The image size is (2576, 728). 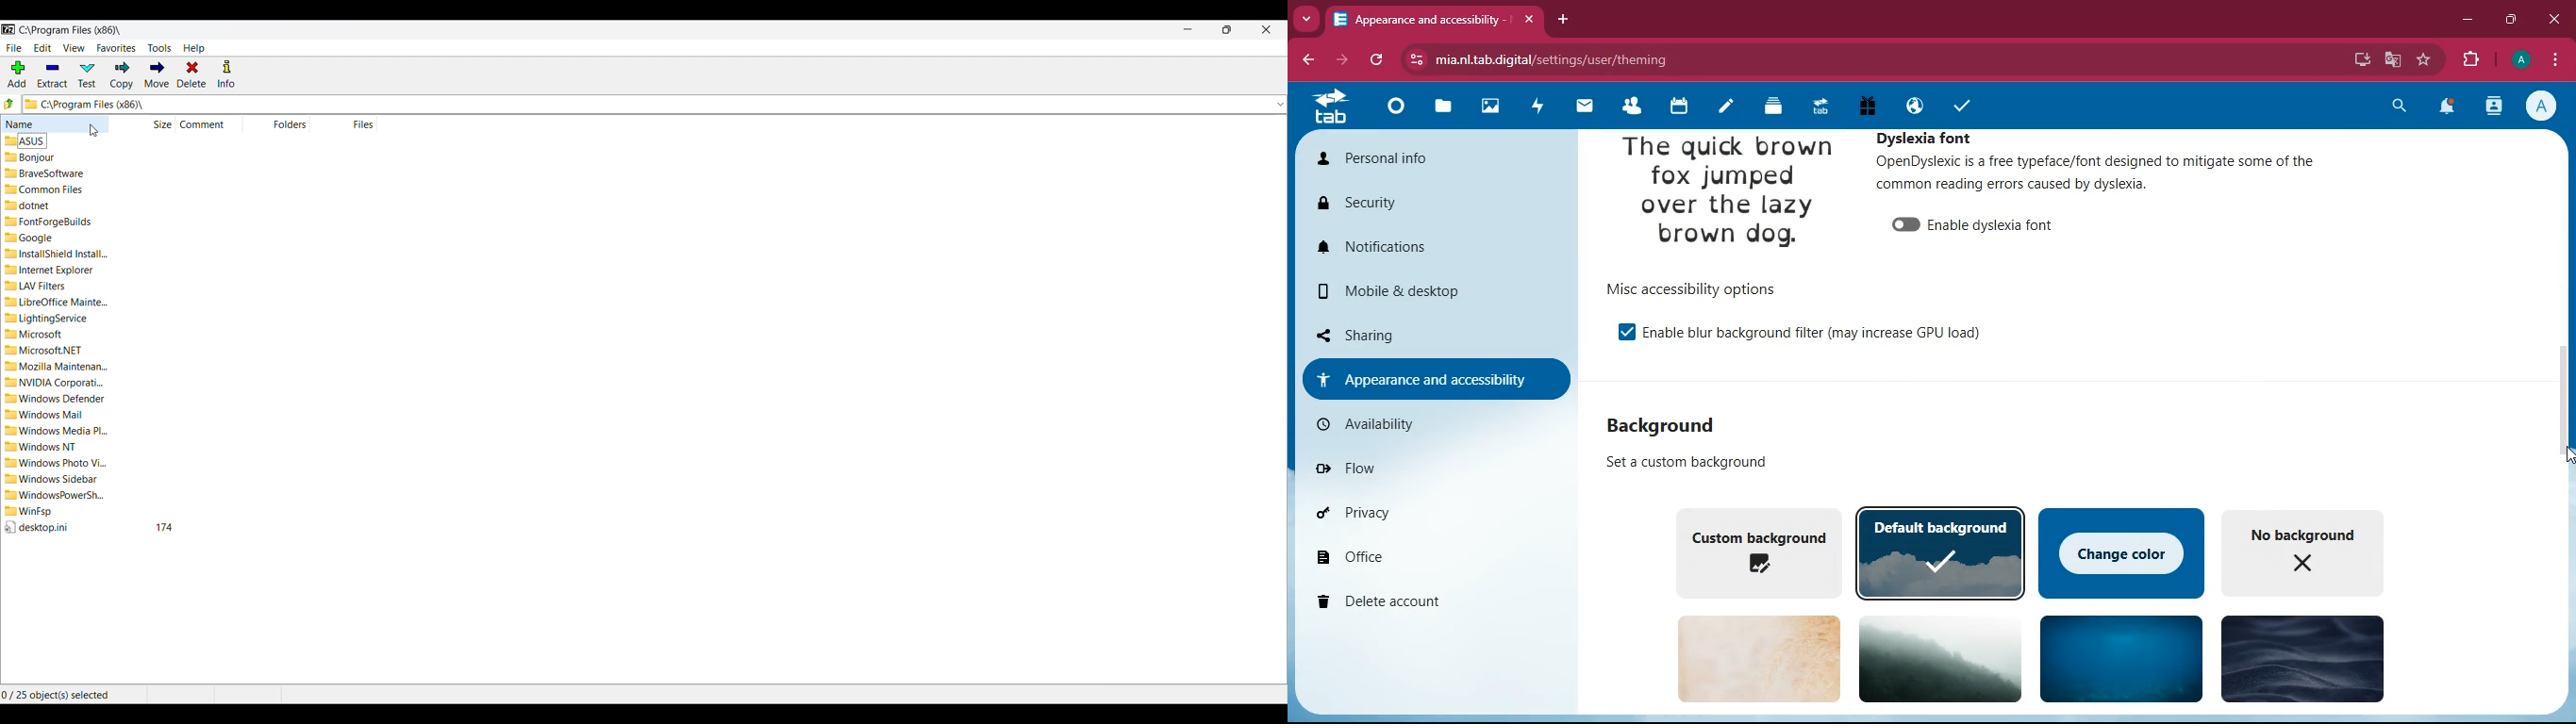 What do you see at coordinates (9, 29) in the screenshot?
I see `Software logo` at bounding box center [9, 29].